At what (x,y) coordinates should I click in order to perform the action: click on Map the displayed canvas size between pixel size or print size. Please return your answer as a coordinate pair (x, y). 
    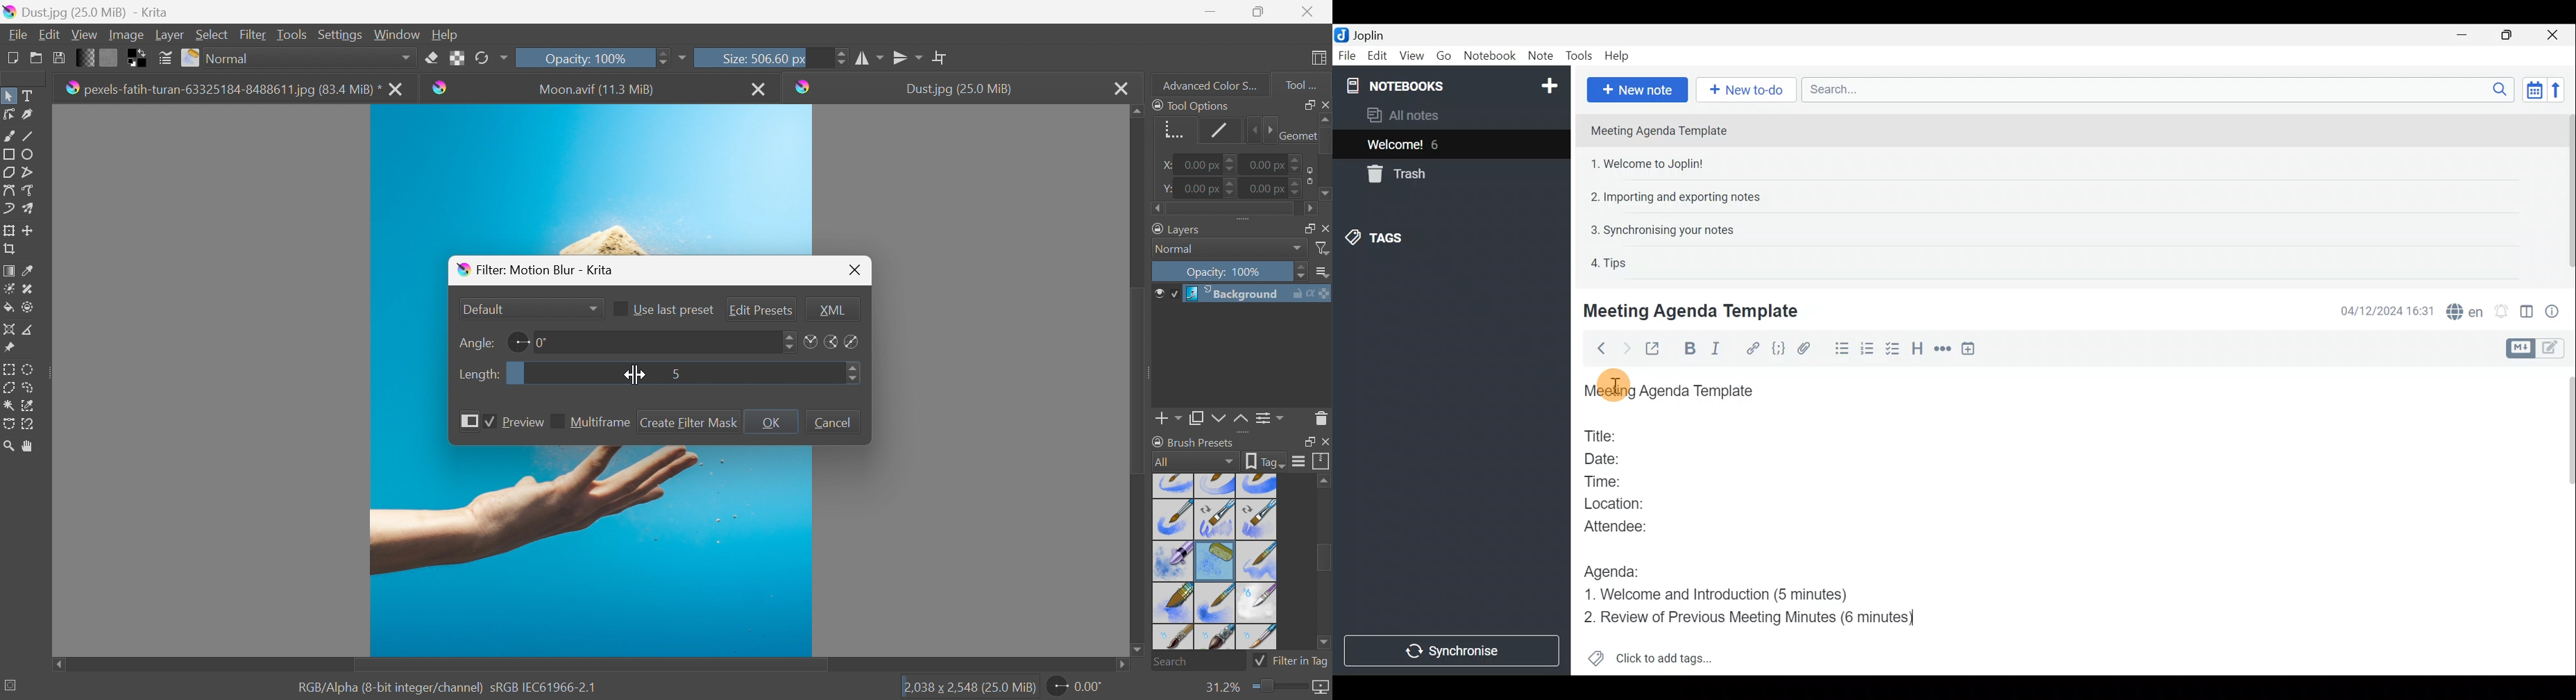
    Looking at the image, I should click on (1320, 688).